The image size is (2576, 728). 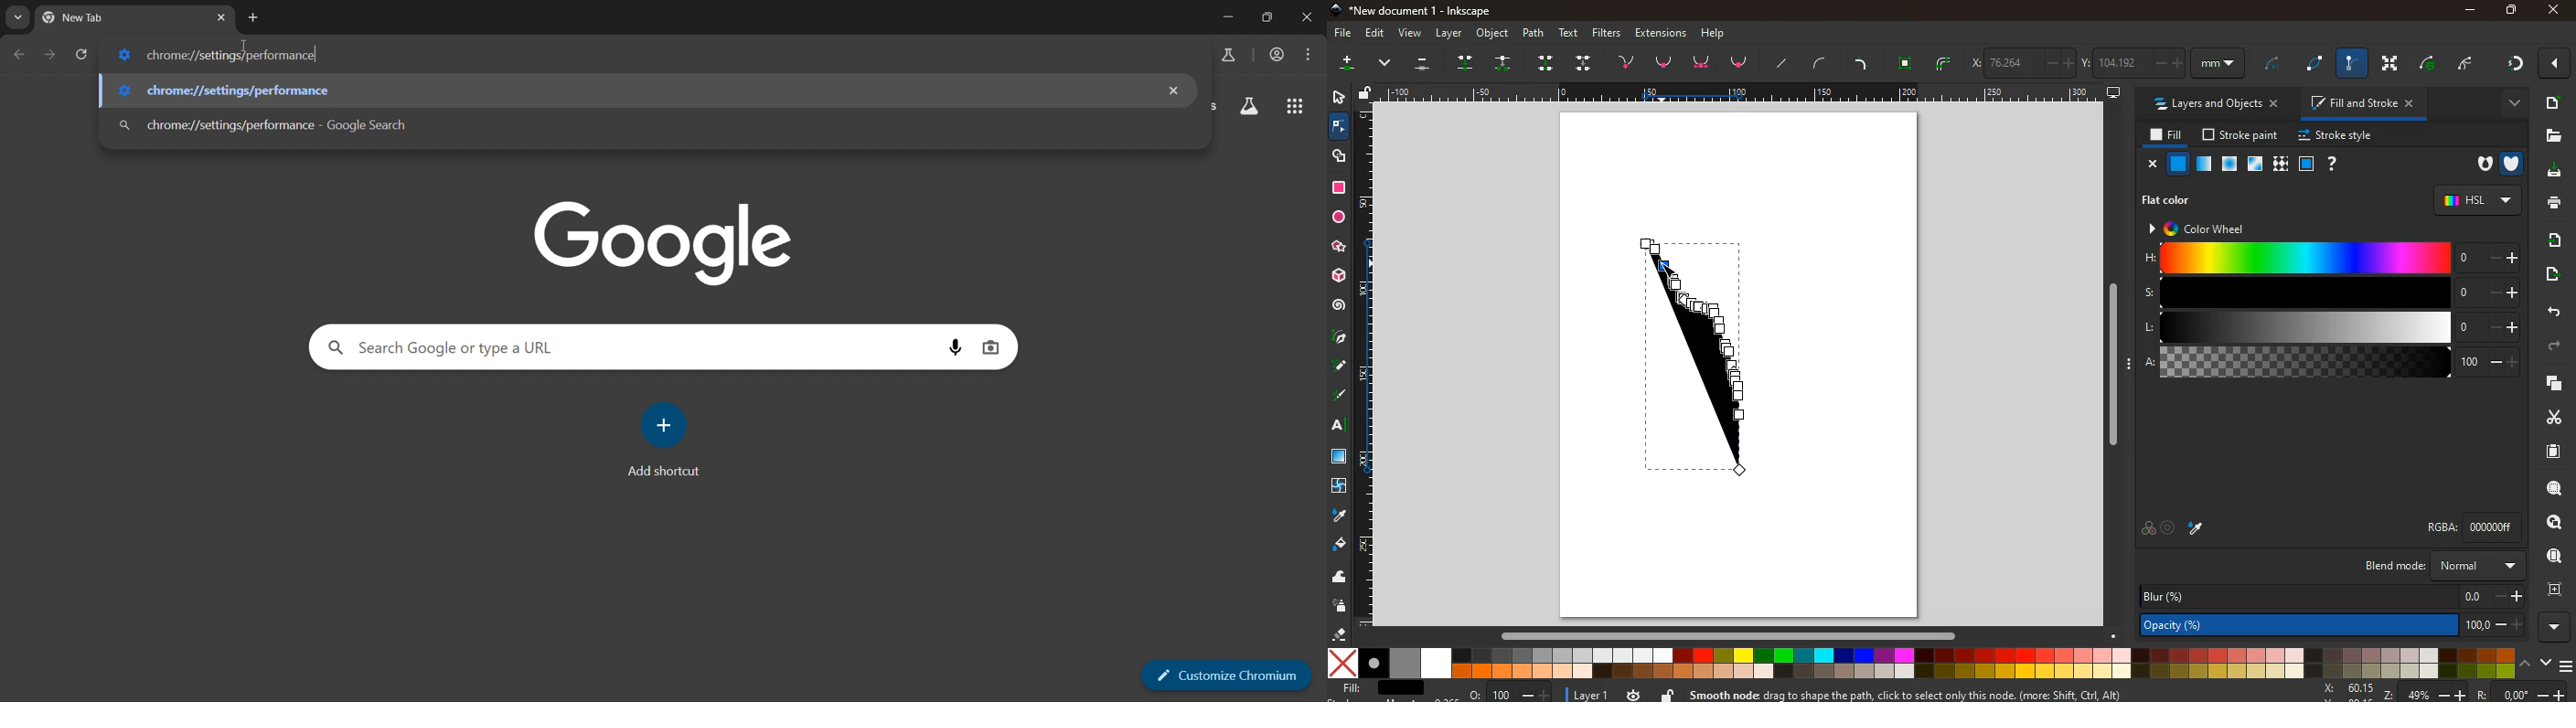 What do you see at coordinates (1535, 32) in the screenshot?
I see `path` at bounding box center [1535, 32].